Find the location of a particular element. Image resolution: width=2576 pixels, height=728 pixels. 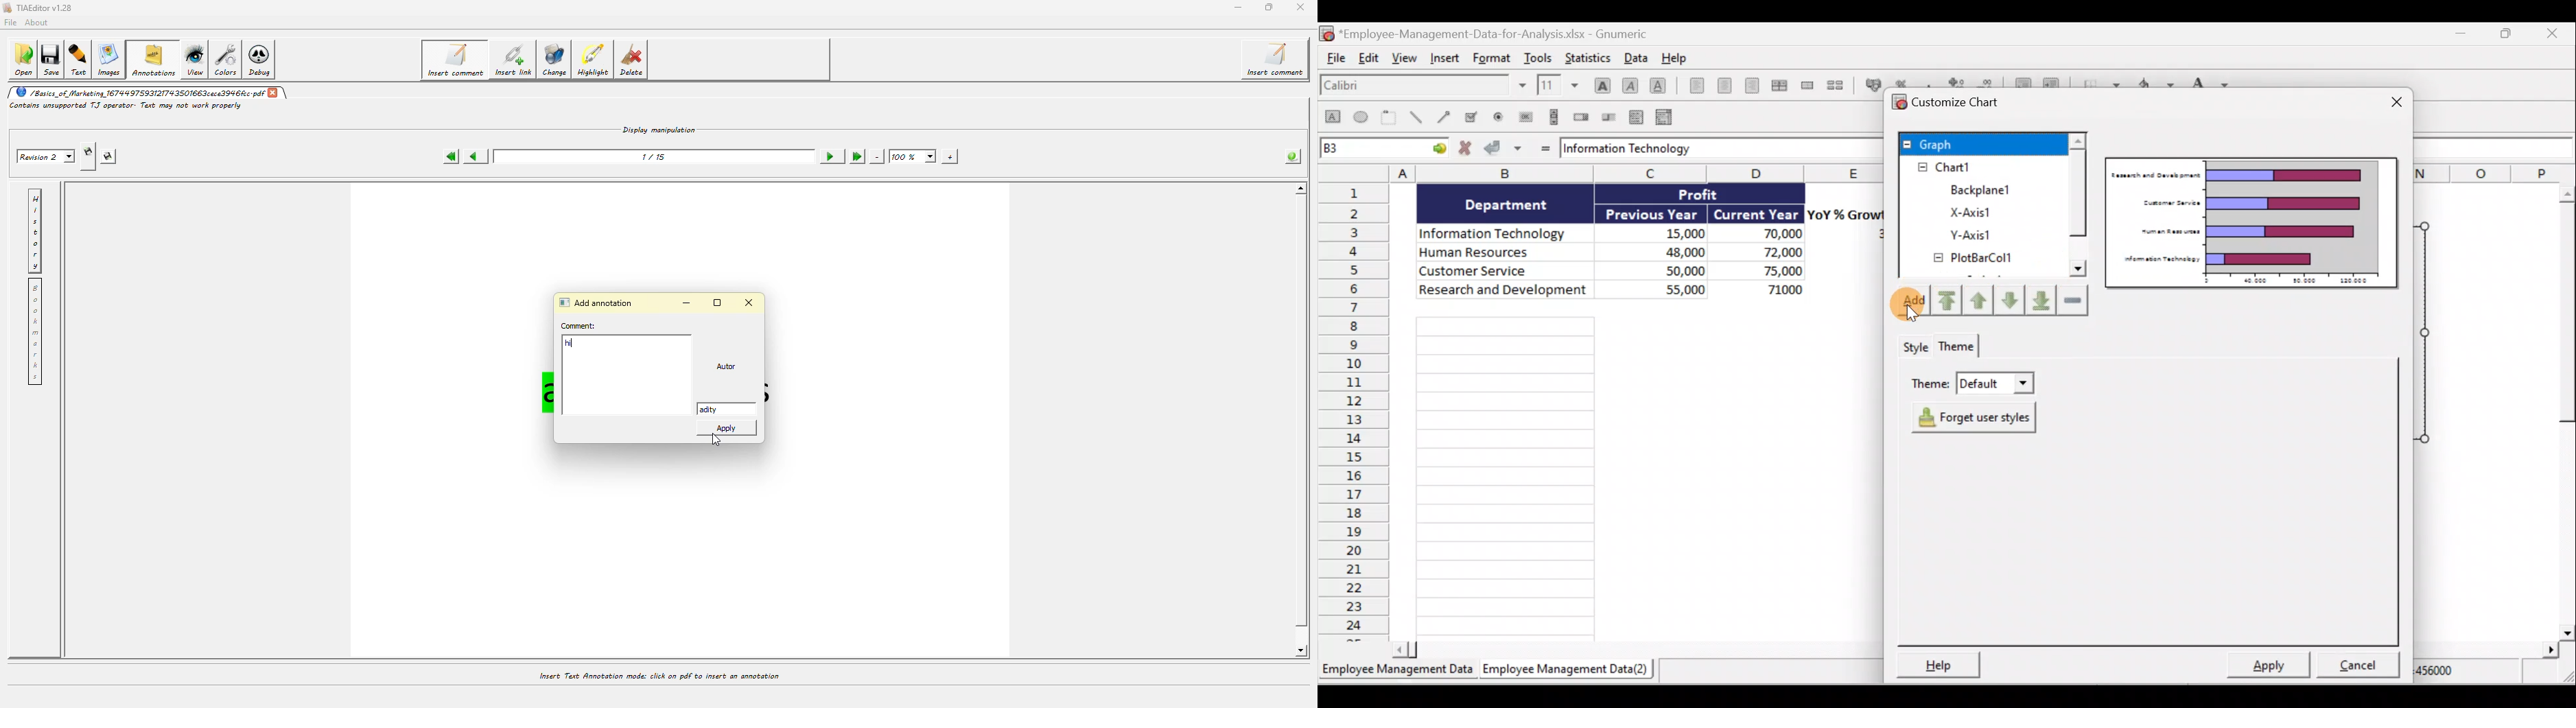

Data is located at coordinates (1636, 57).